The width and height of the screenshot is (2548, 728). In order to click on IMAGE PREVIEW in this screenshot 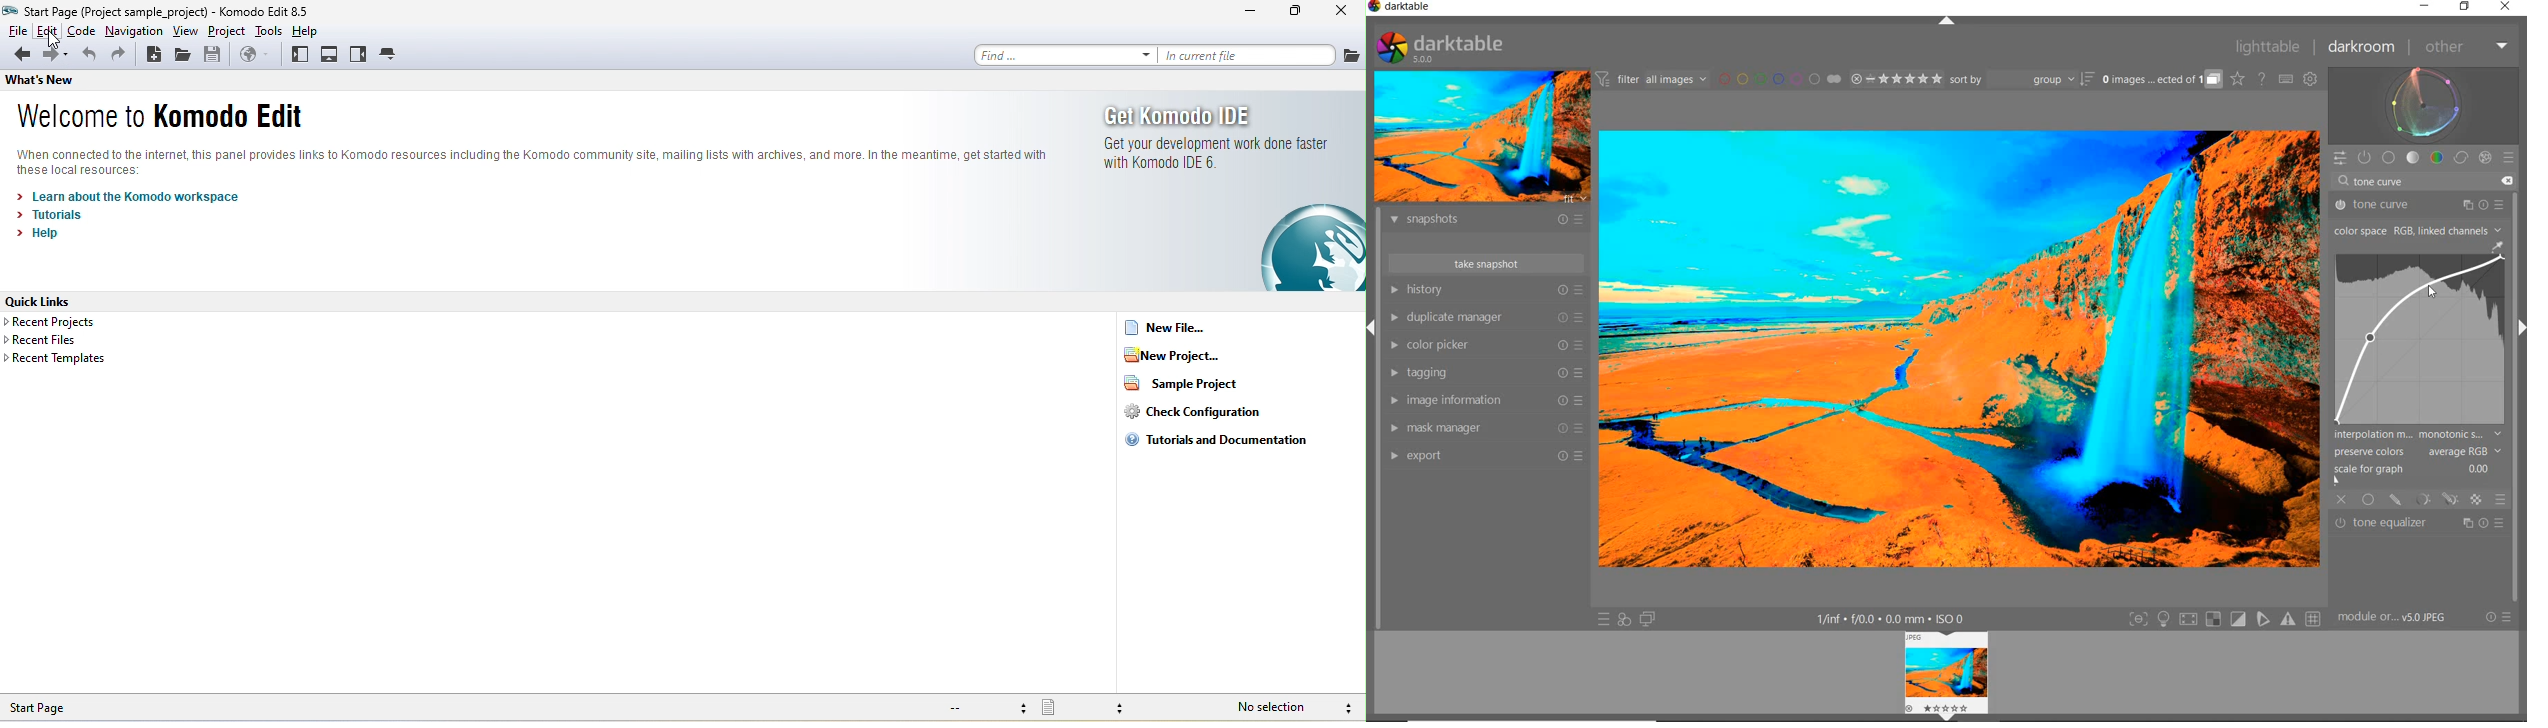, I will do `click(1480, 137)`.